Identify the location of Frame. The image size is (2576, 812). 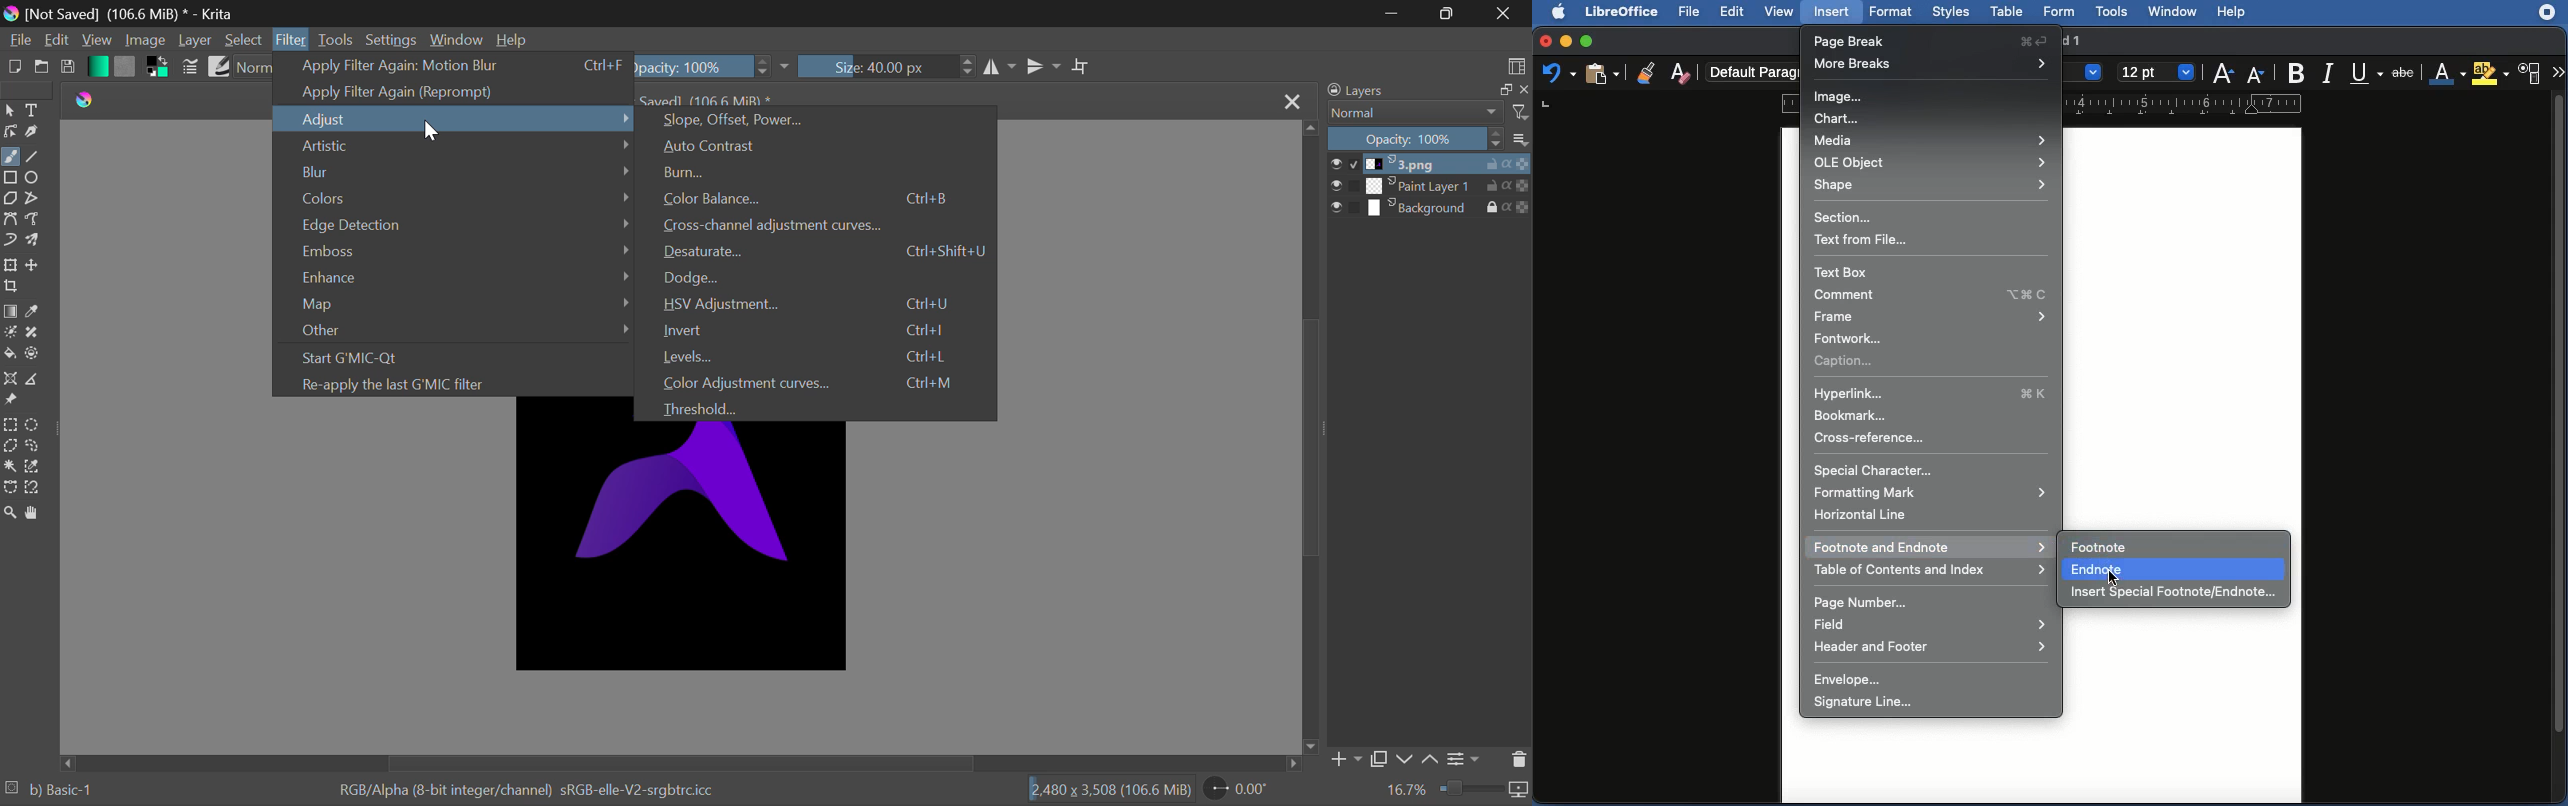
(1931, 315).